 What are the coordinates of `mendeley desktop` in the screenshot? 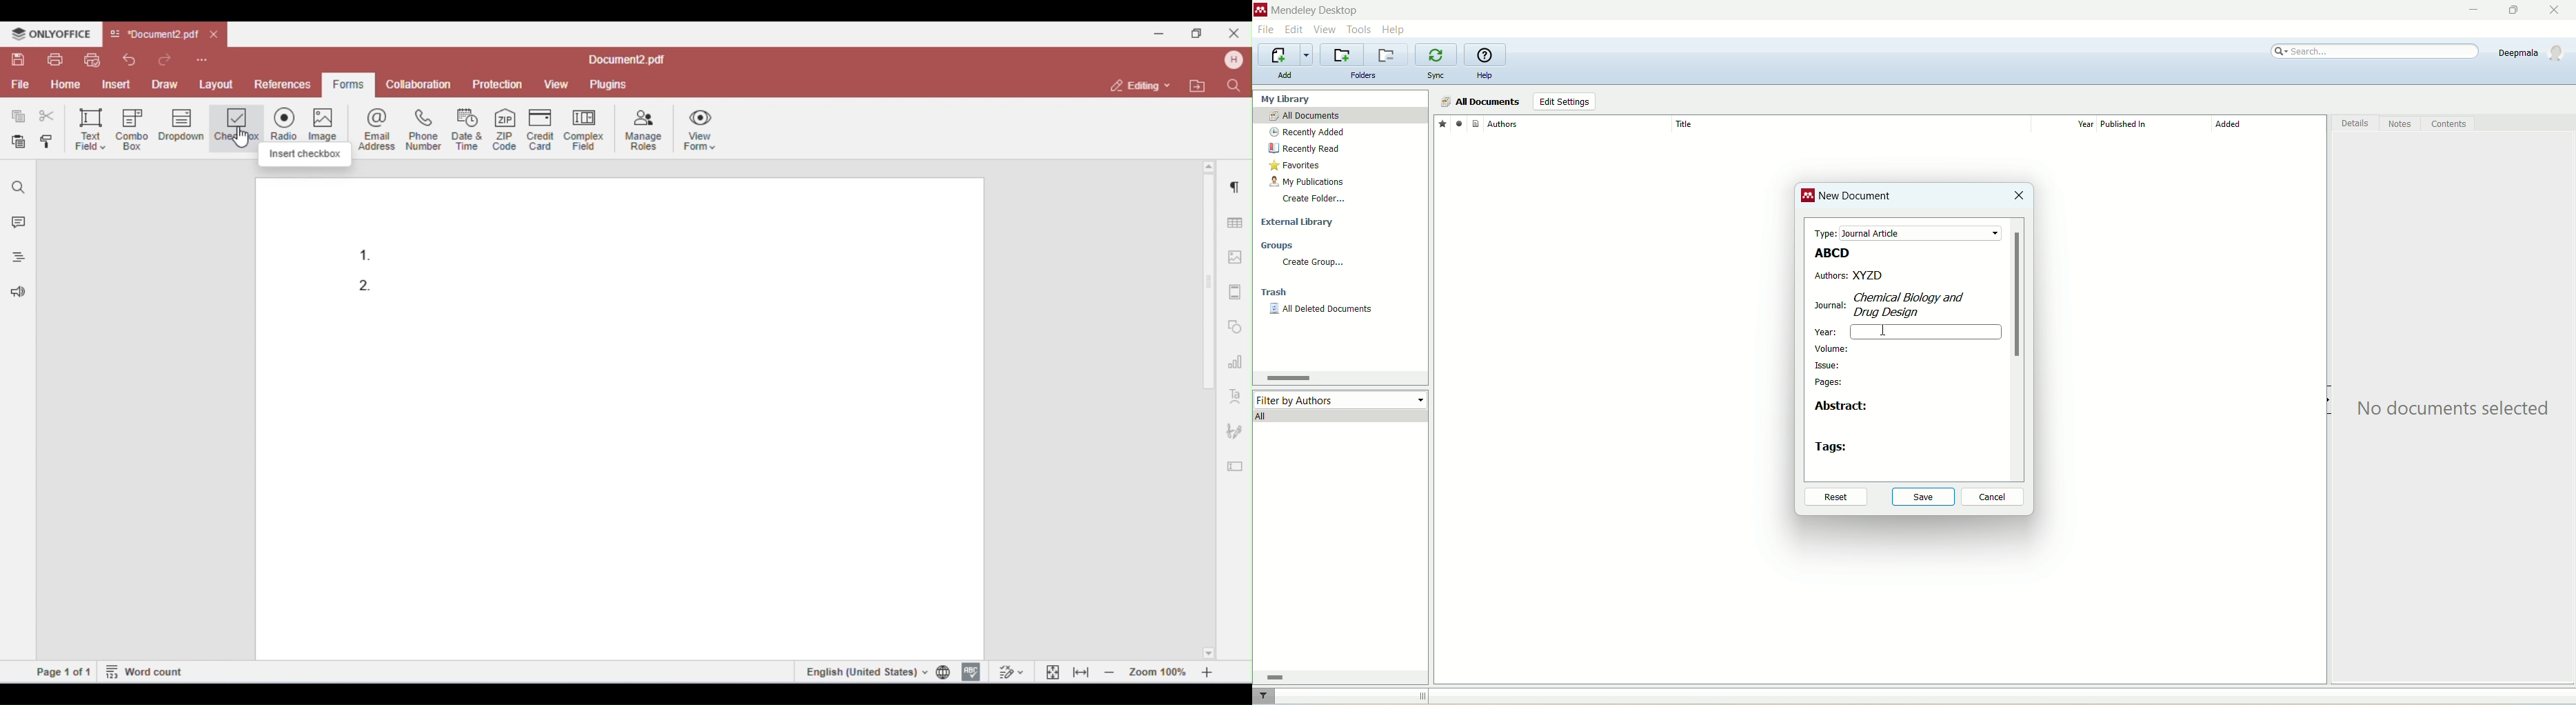 It's located at (1313, 12).